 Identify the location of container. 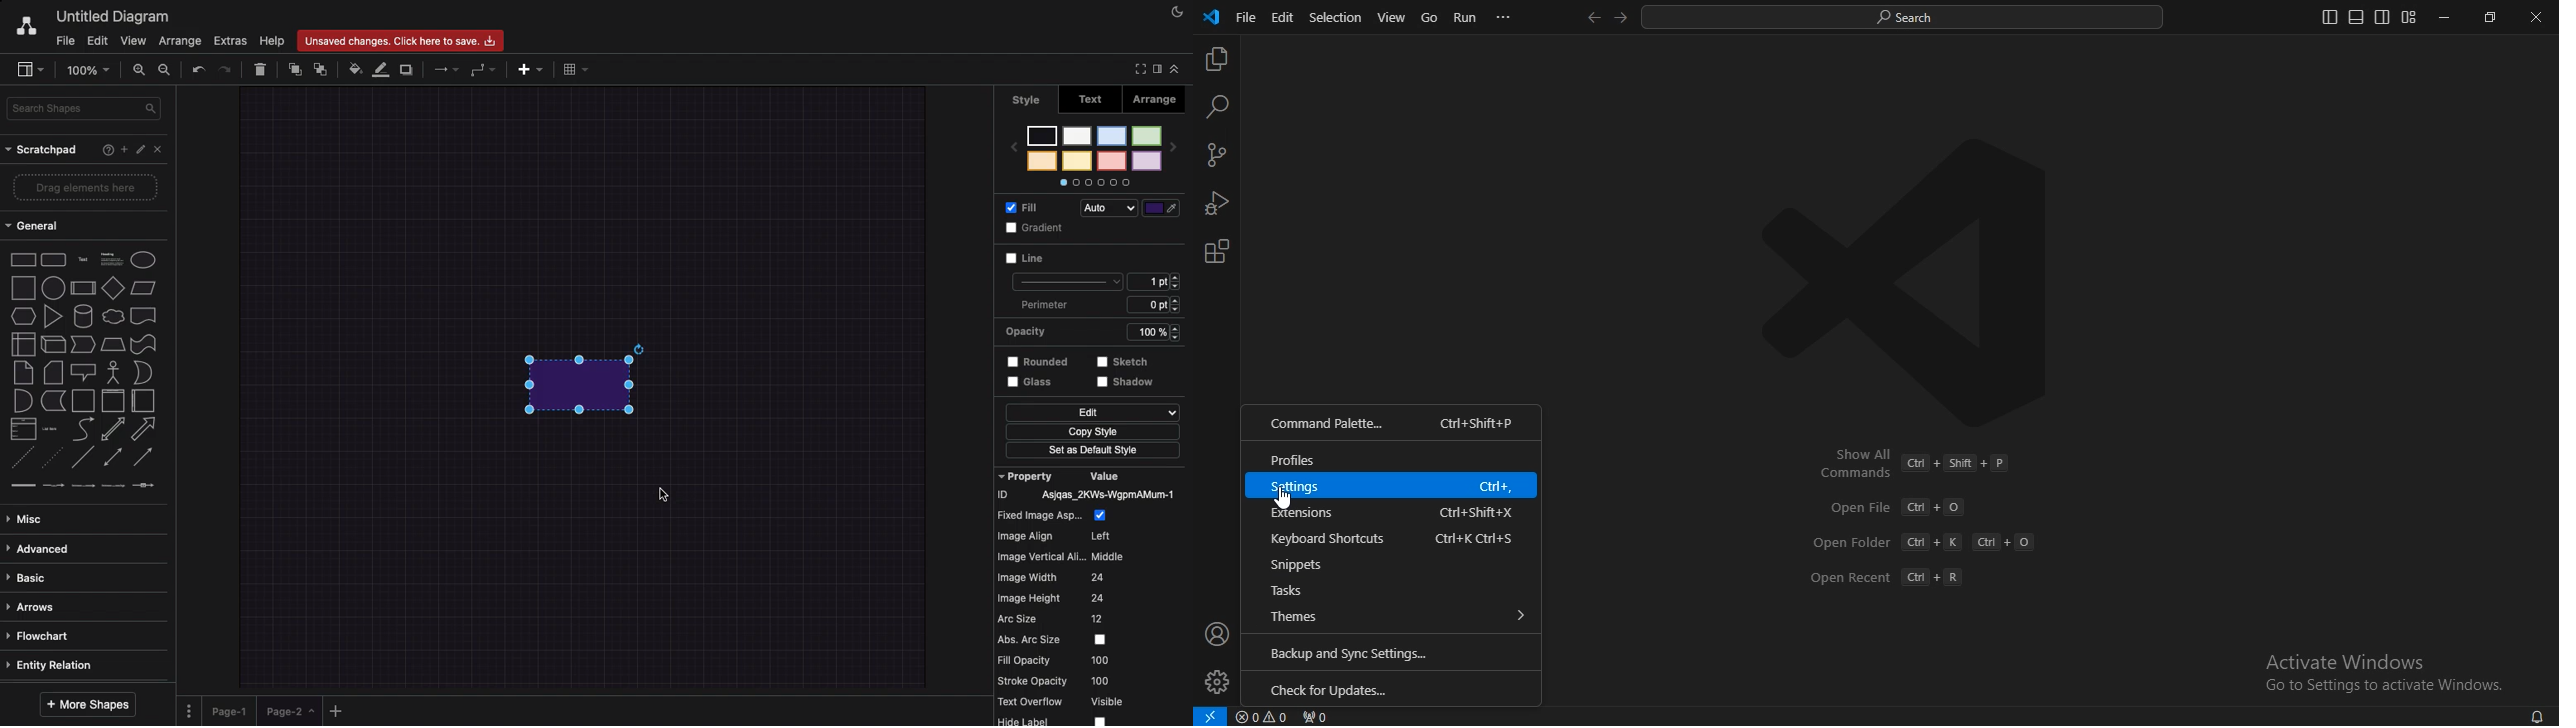
(82, 399).